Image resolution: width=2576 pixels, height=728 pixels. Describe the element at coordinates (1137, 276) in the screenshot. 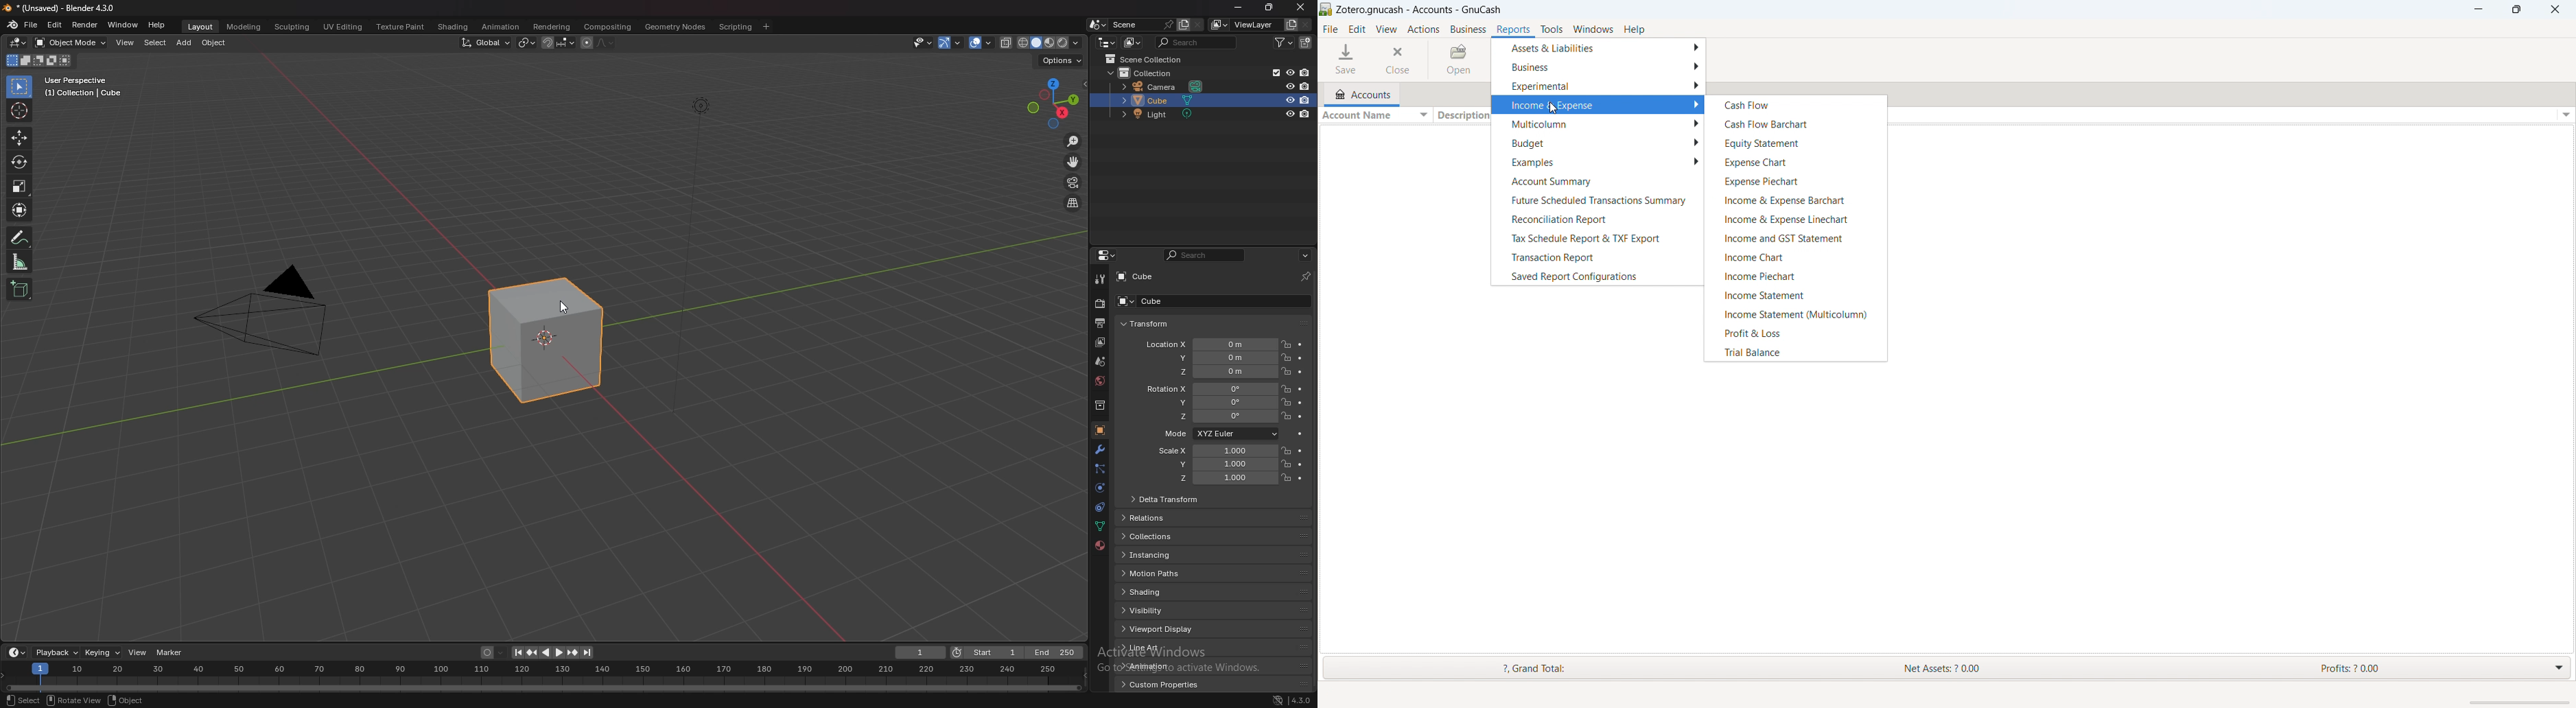

I see `cube` at that location.